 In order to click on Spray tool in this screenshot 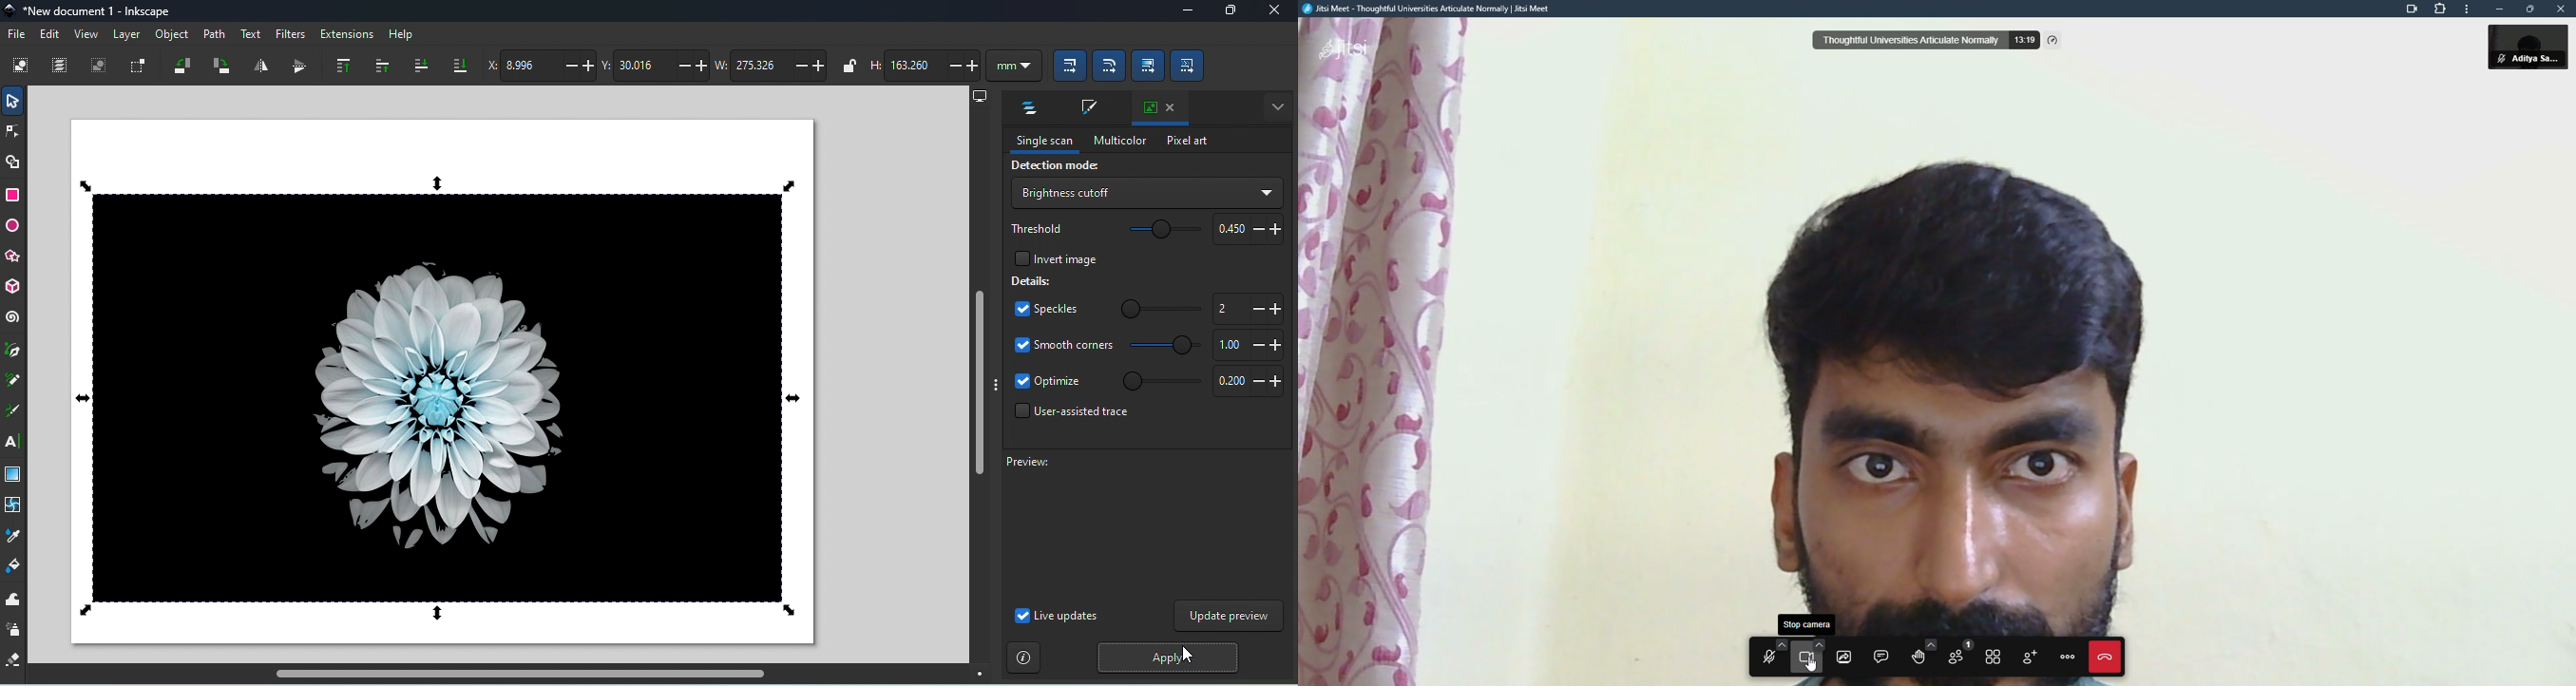, I will do `click(14, 630)`.